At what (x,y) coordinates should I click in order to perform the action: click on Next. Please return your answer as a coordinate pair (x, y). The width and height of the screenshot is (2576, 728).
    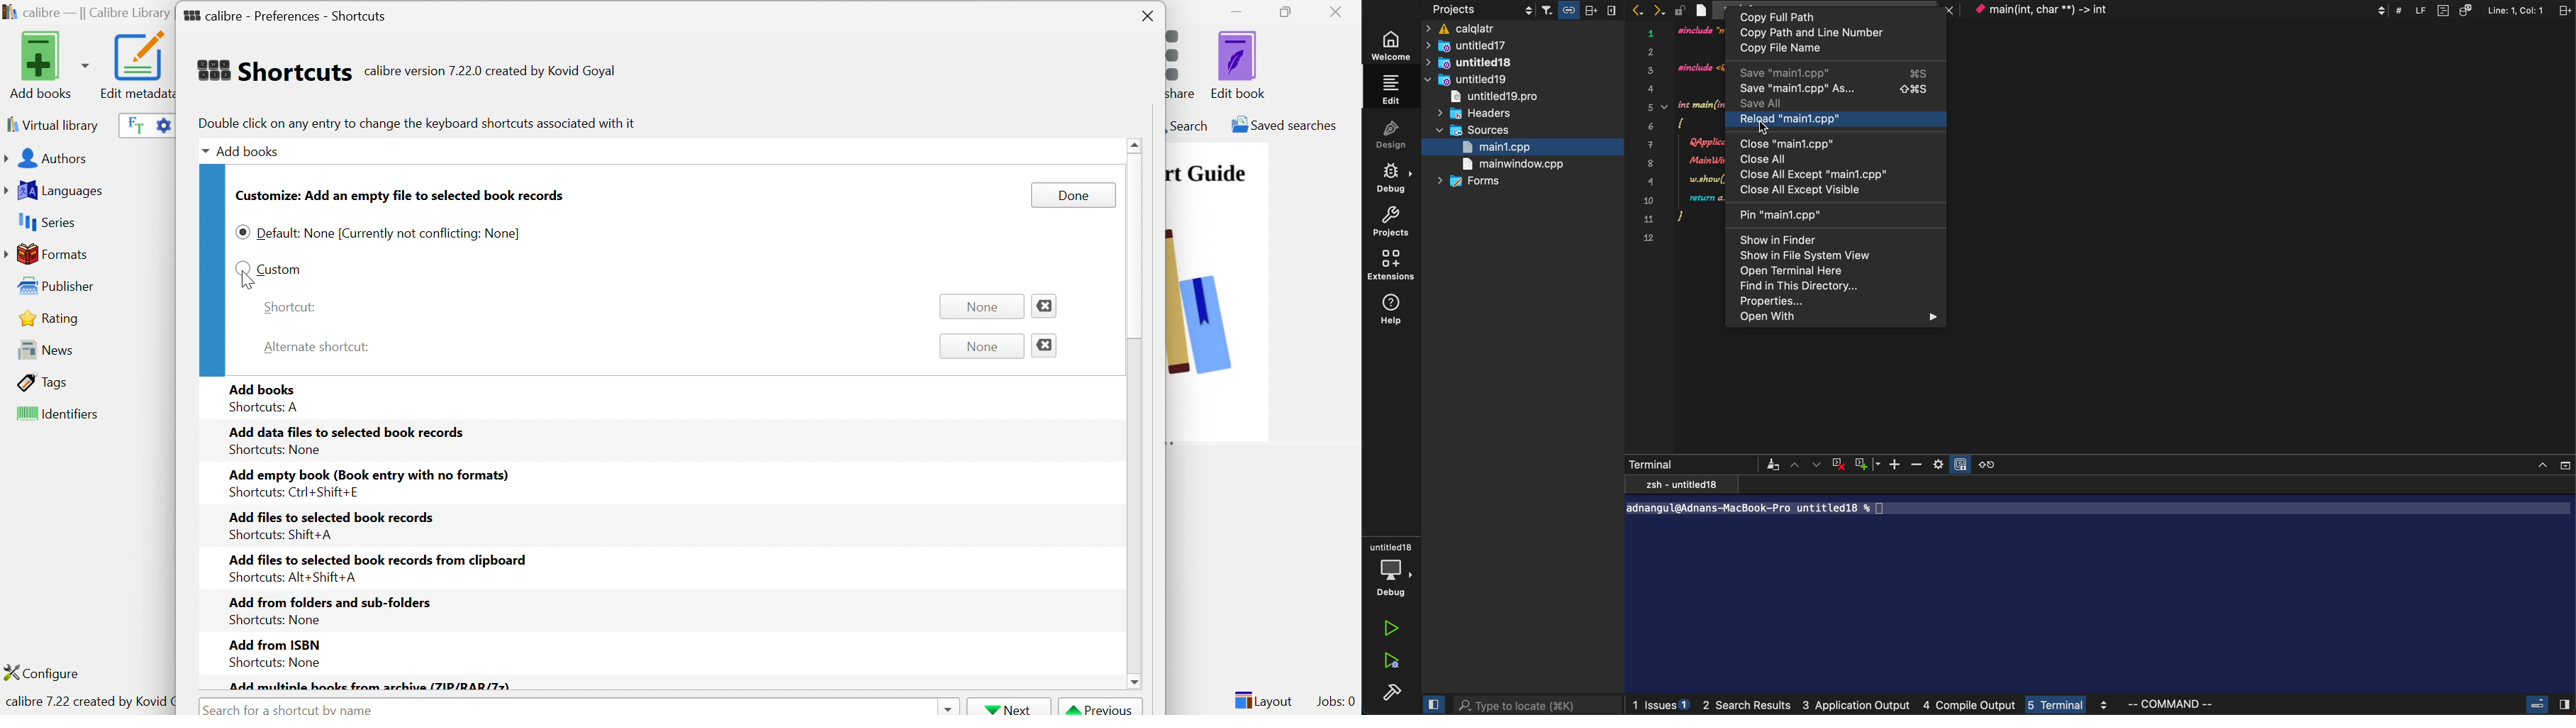
    Looking at the image, I should click on (1009, 707).